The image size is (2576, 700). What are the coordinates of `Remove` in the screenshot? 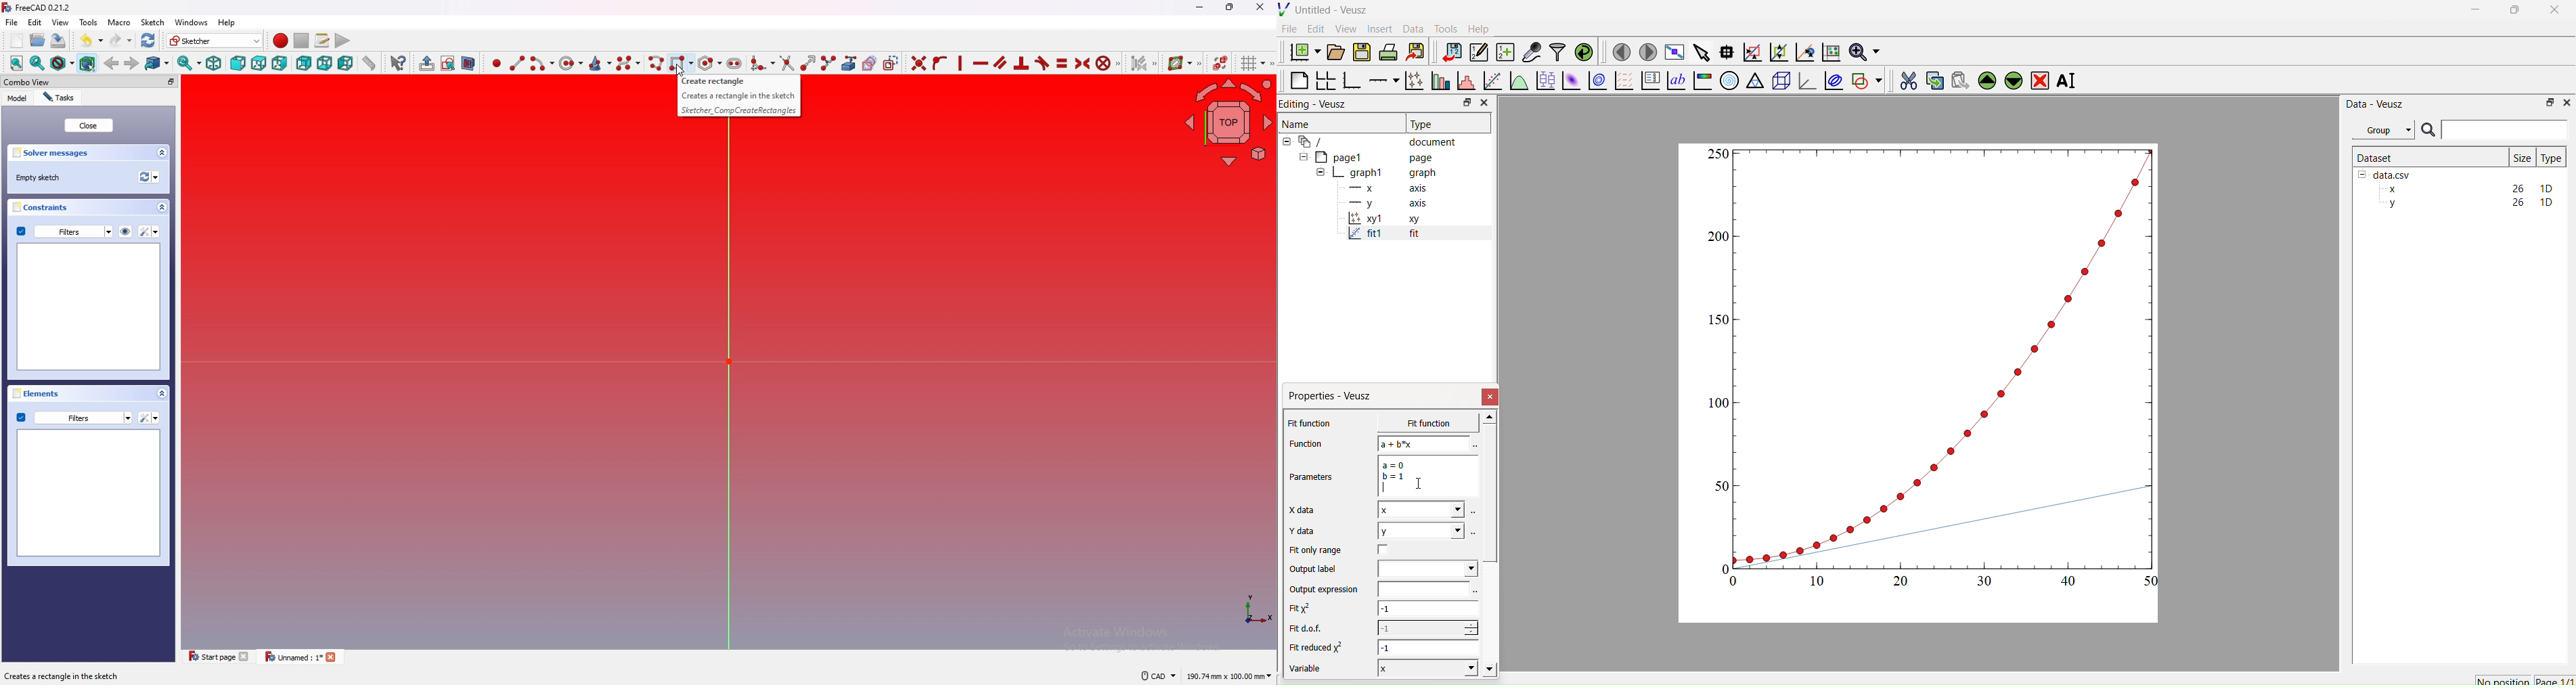 It's located at (2039, 79).